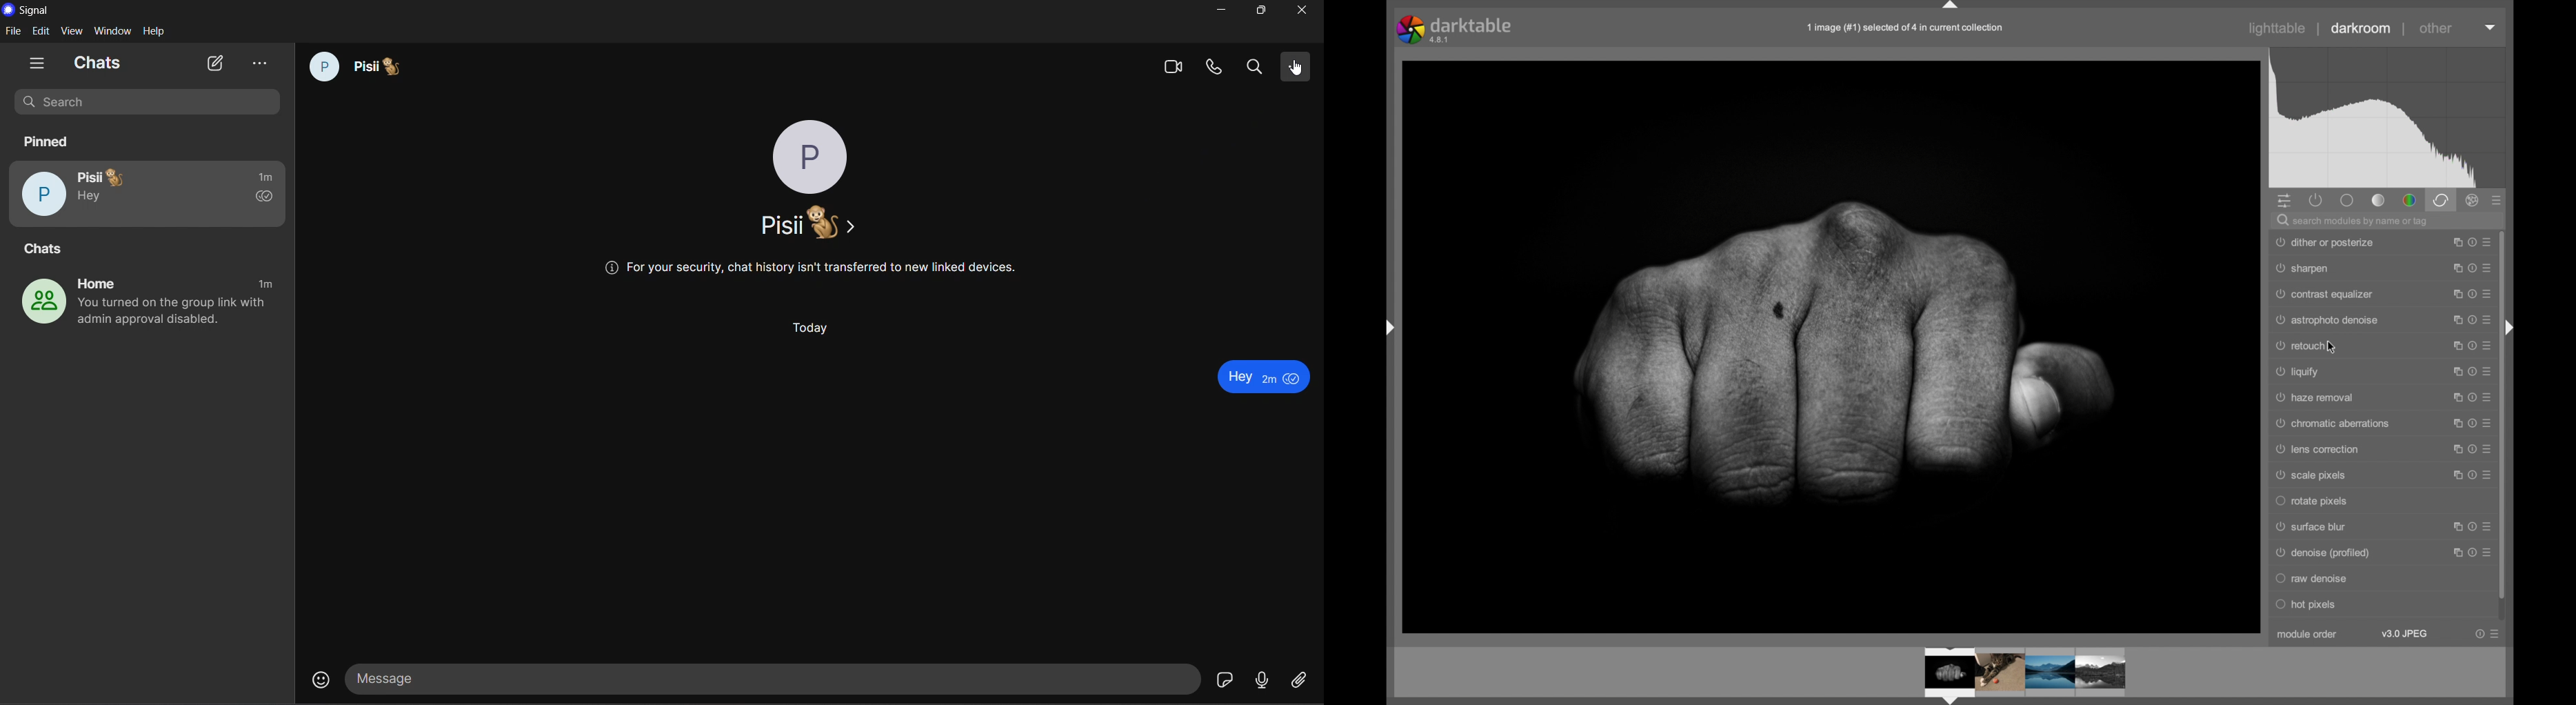 The width and height of the screenshot is (2576, 728). Describe the element at coordinates (1215, 69) in the screenshot. I see `calls` at that location.